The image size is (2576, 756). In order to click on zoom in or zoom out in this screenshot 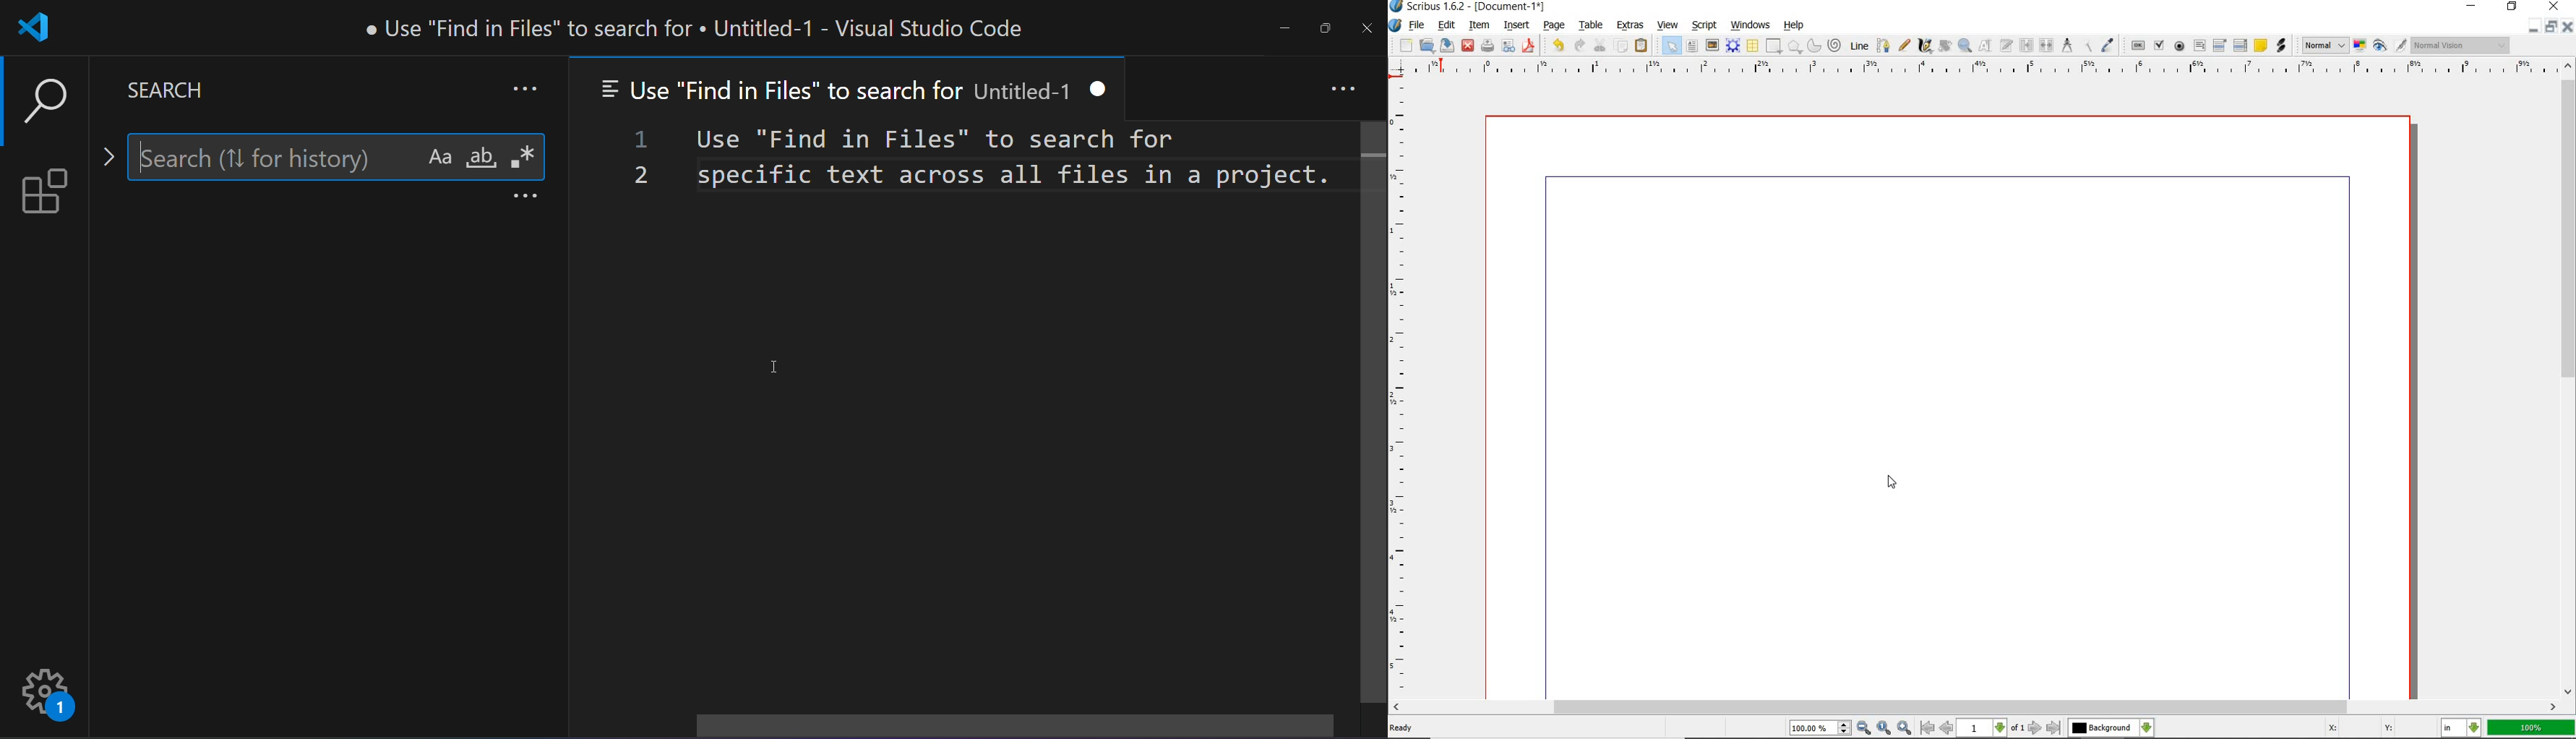, I will do `click(1964, 47)`.